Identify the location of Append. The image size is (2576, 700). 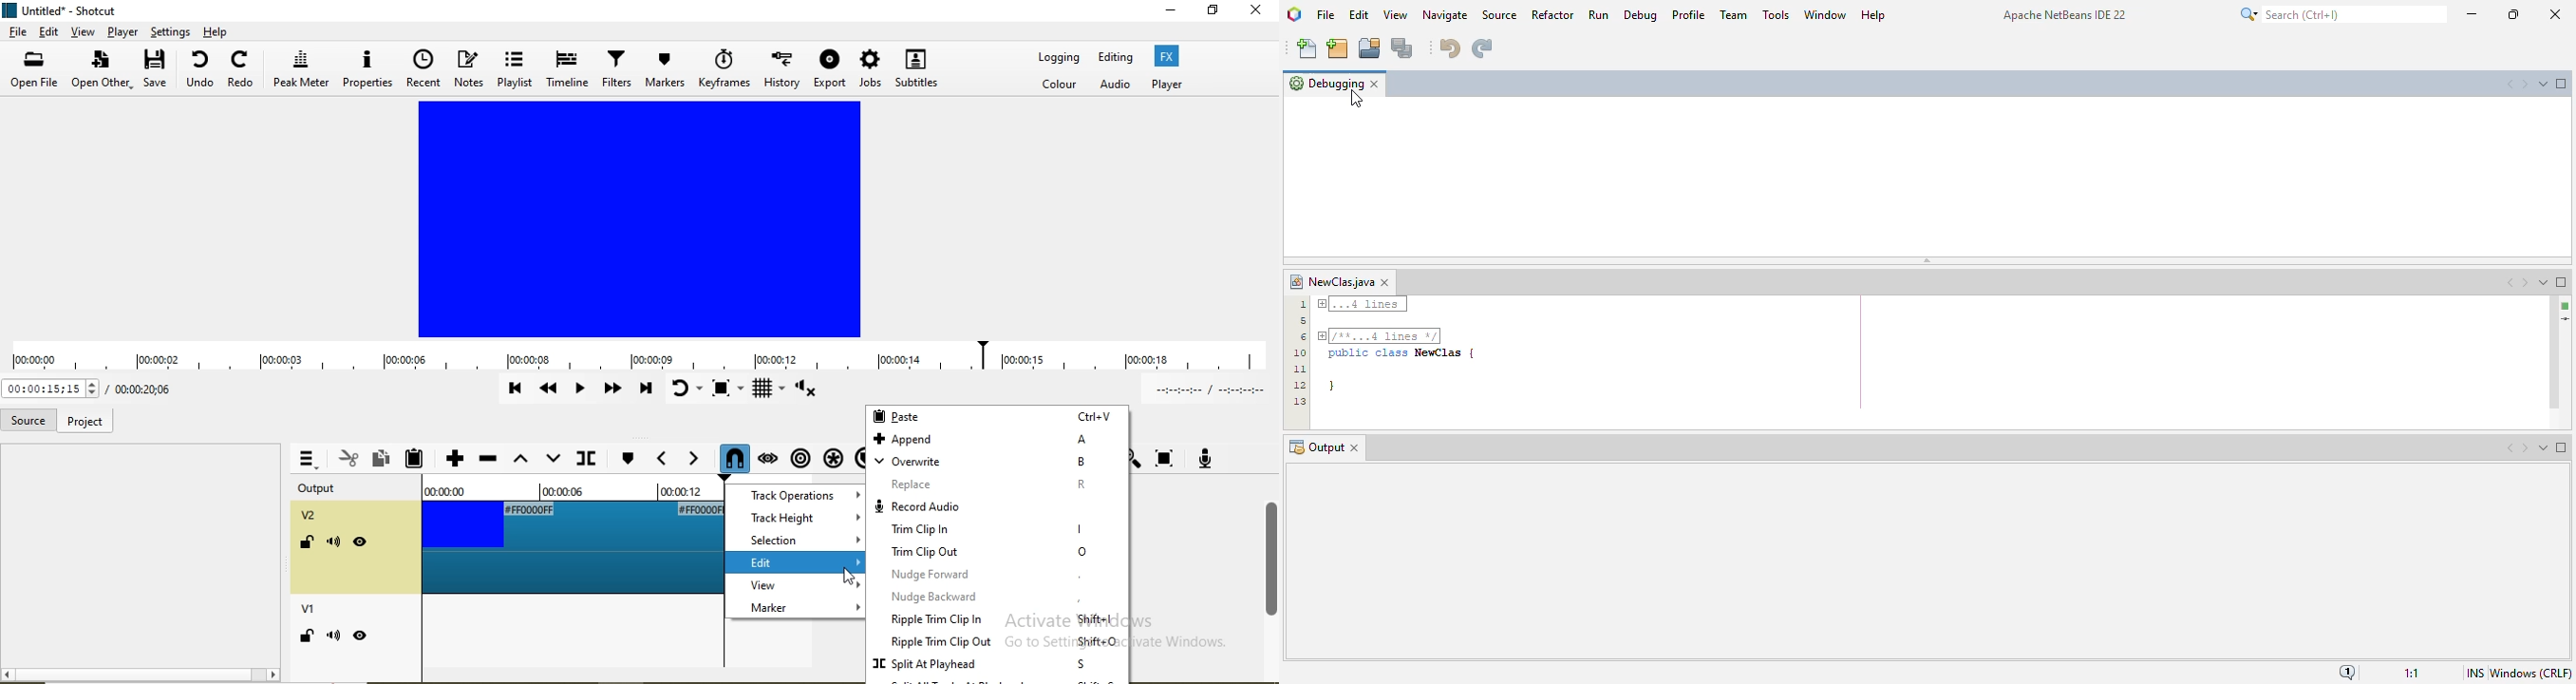
(454, 460).